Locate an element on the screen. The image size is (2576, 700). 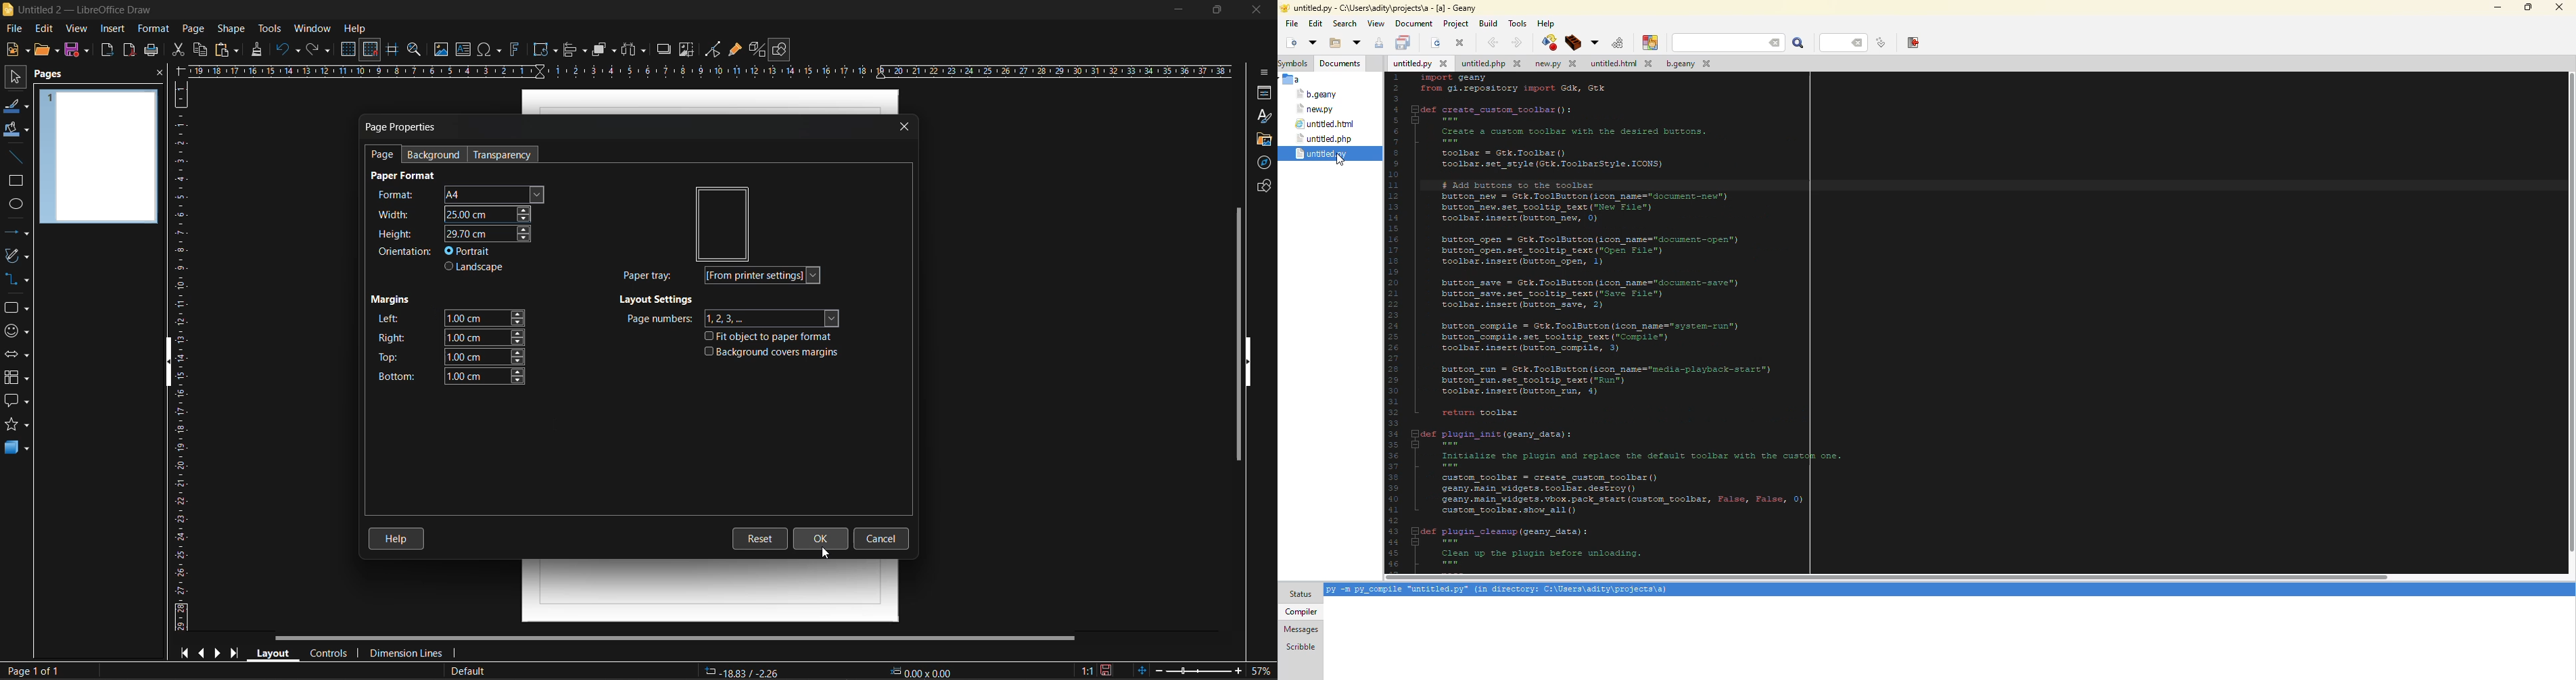
line color is located at coordinates (17, 108).